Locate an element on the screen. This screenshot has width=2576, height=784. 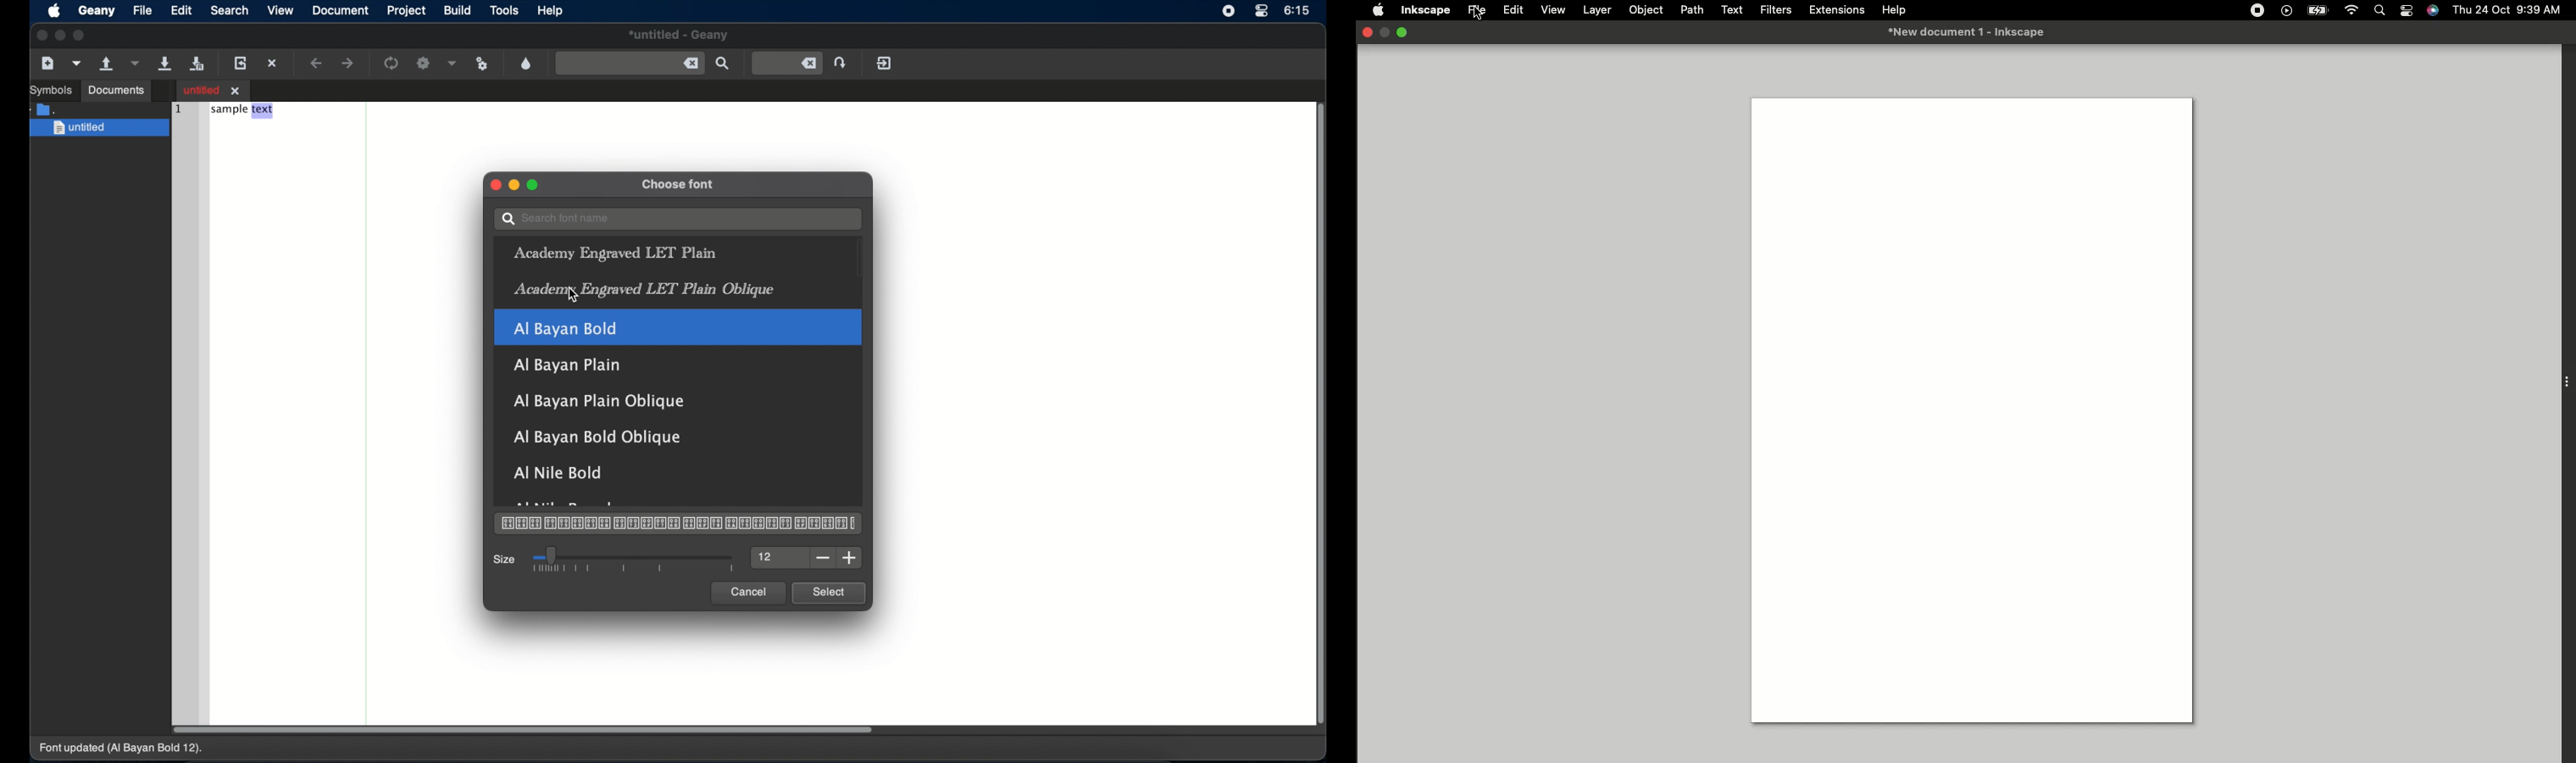
View is located at coordinates (1551, 9).